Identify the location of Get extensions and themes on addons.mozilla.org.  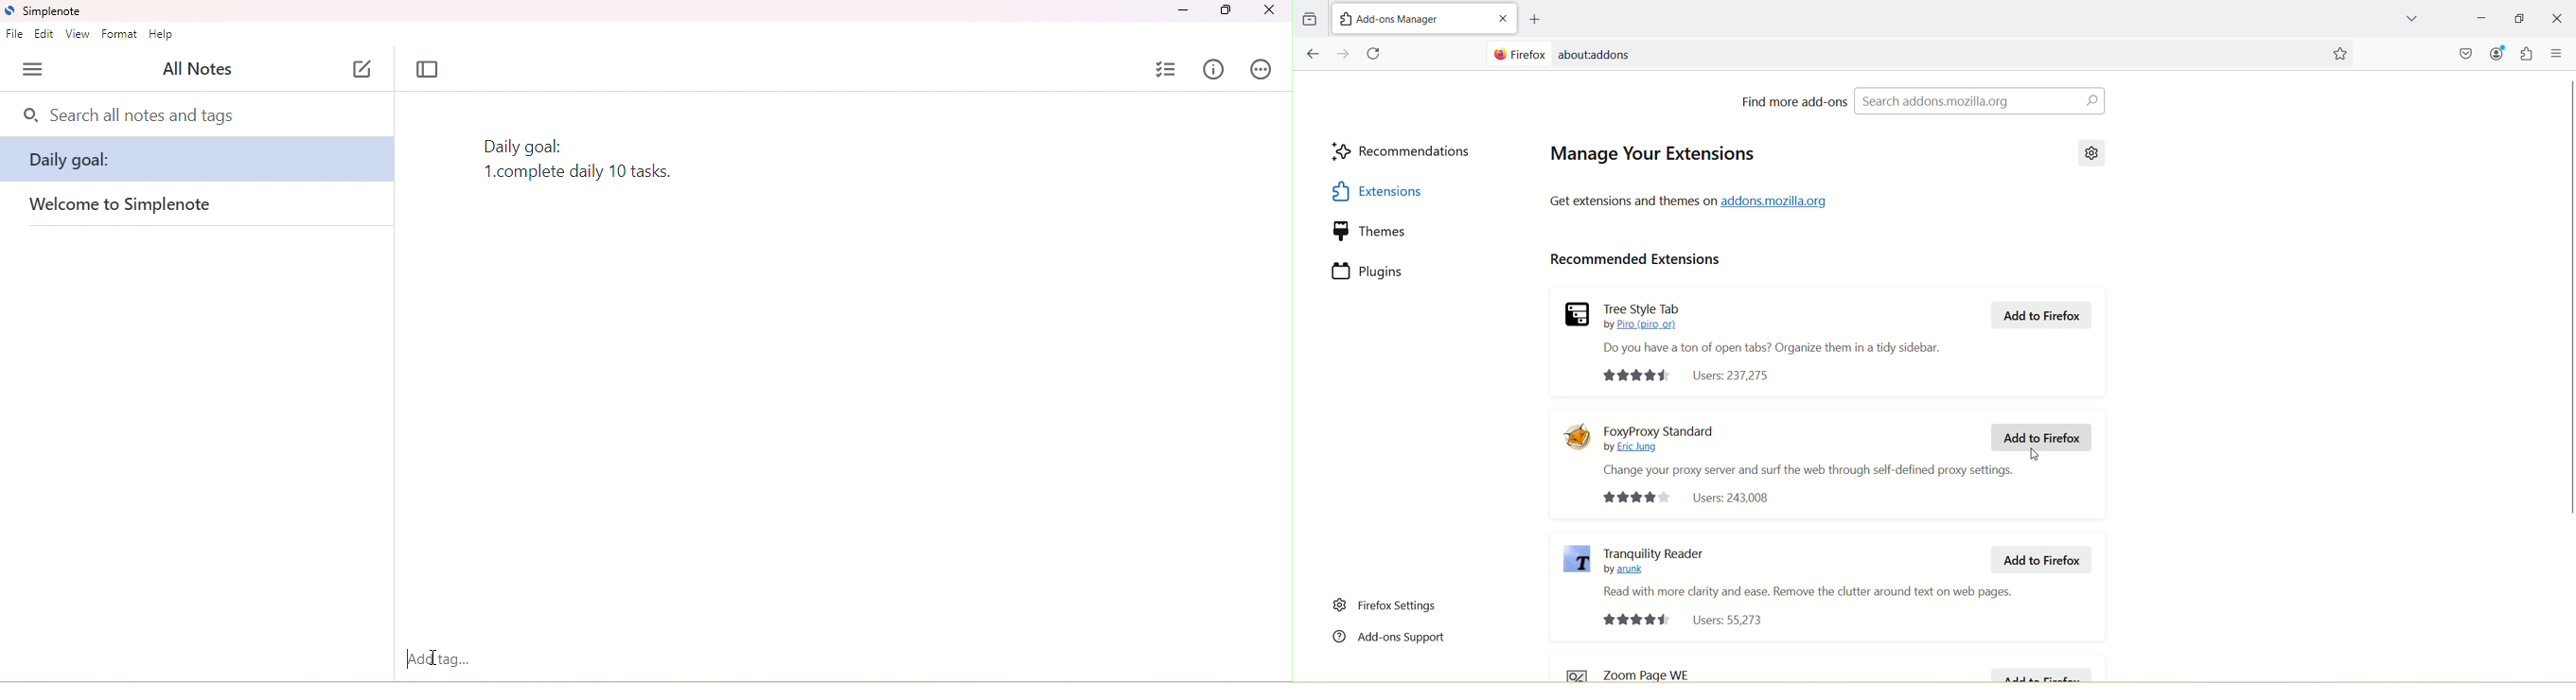
(1690, 201).